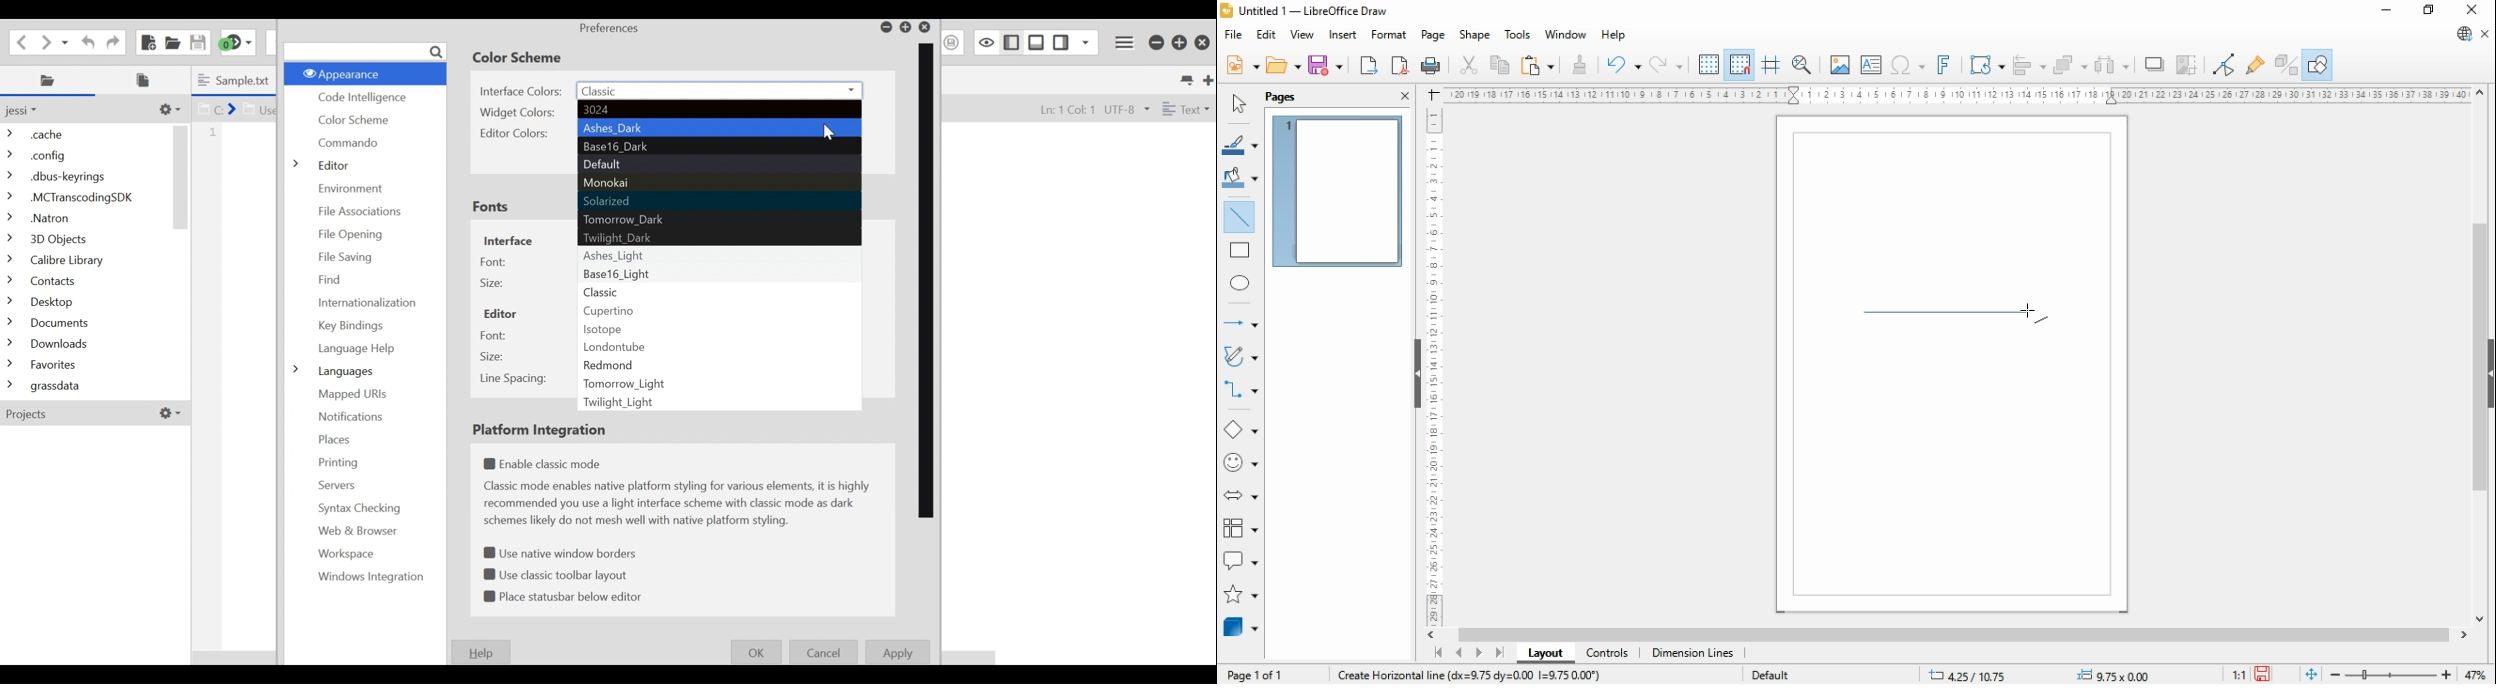 This screenshot has width=2520, height=700. Describe the element at coordinates (1770, 63) in the screenshot. I see `helplines while moving` at that location.